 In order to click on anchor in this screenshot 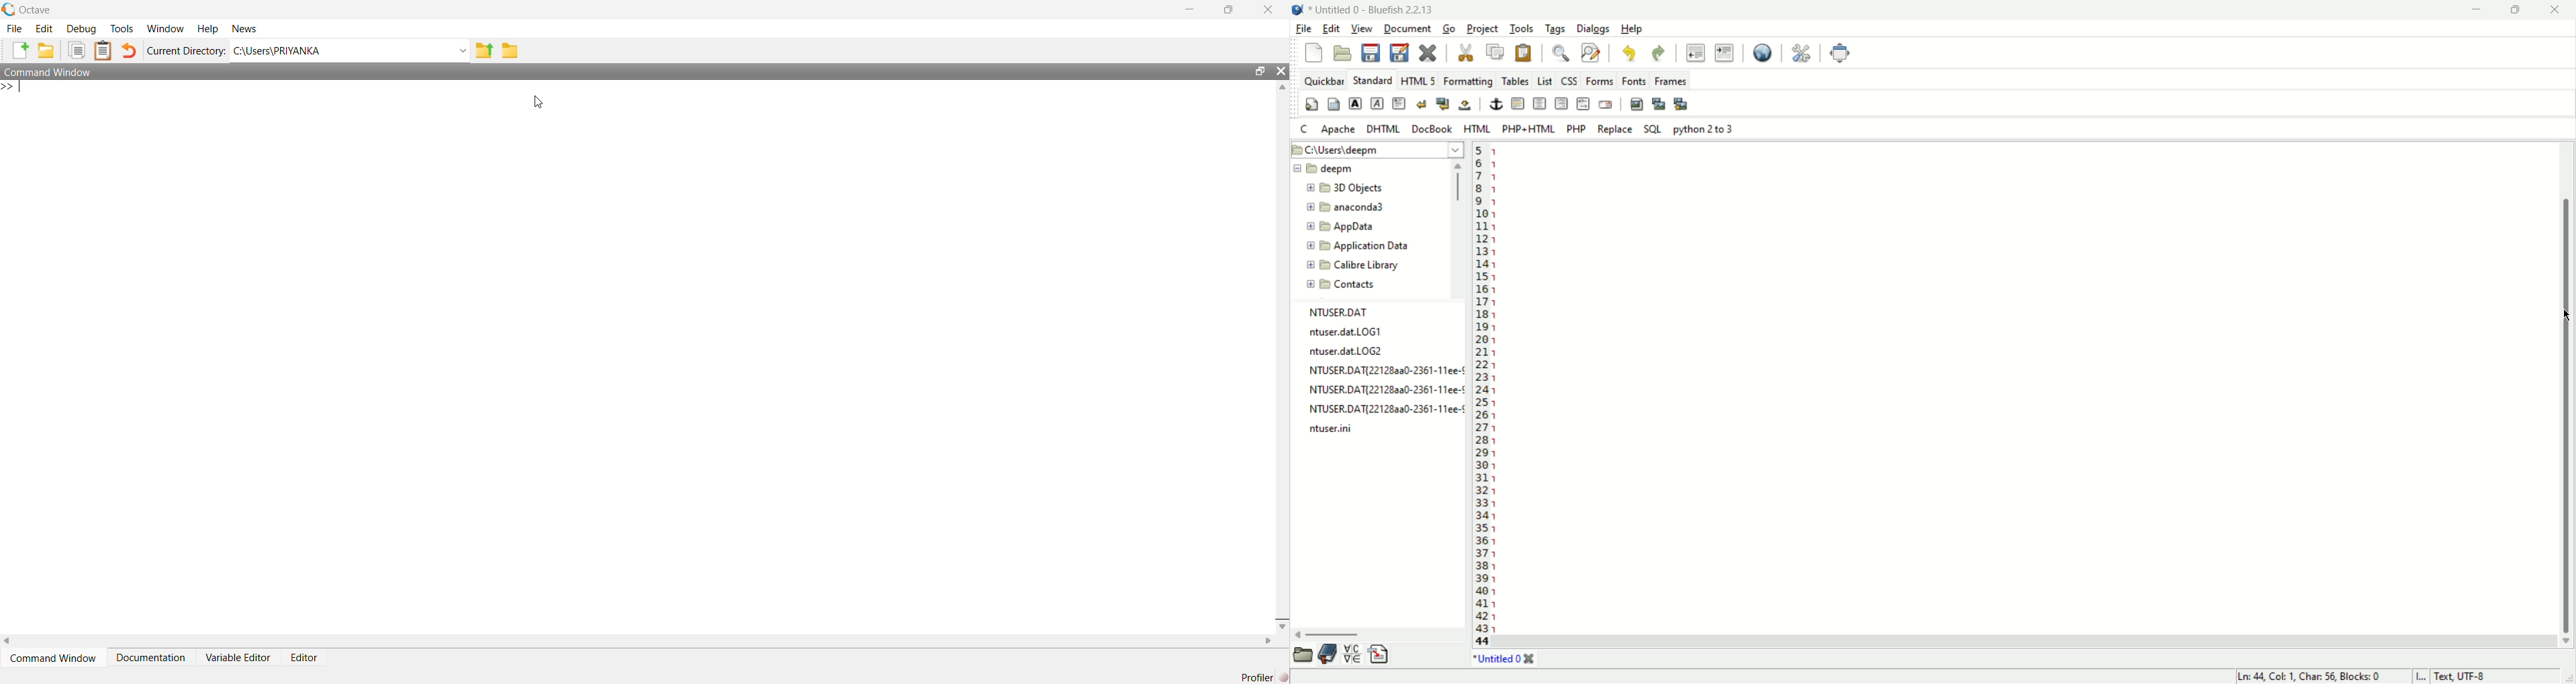, I will do `click(1496, 104)`.